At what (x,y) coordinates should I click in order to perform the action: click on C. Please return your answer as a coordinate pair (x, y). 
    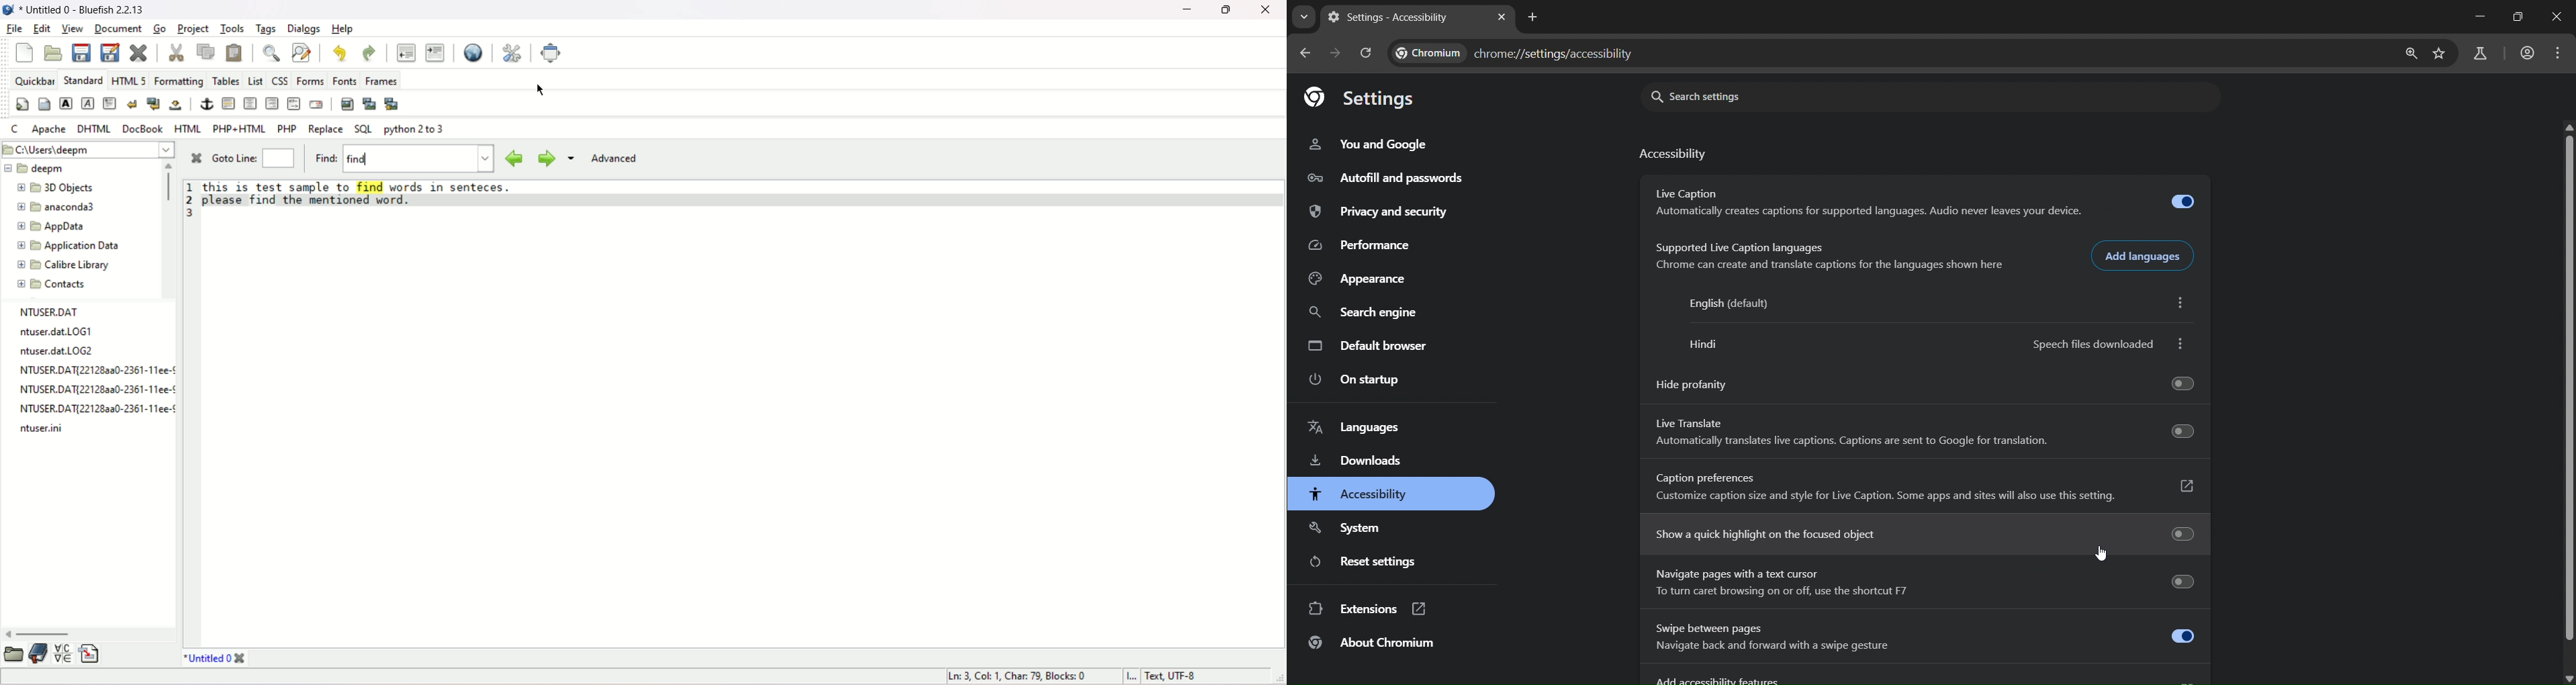
    Looking at the image, I should click on (15, 129).